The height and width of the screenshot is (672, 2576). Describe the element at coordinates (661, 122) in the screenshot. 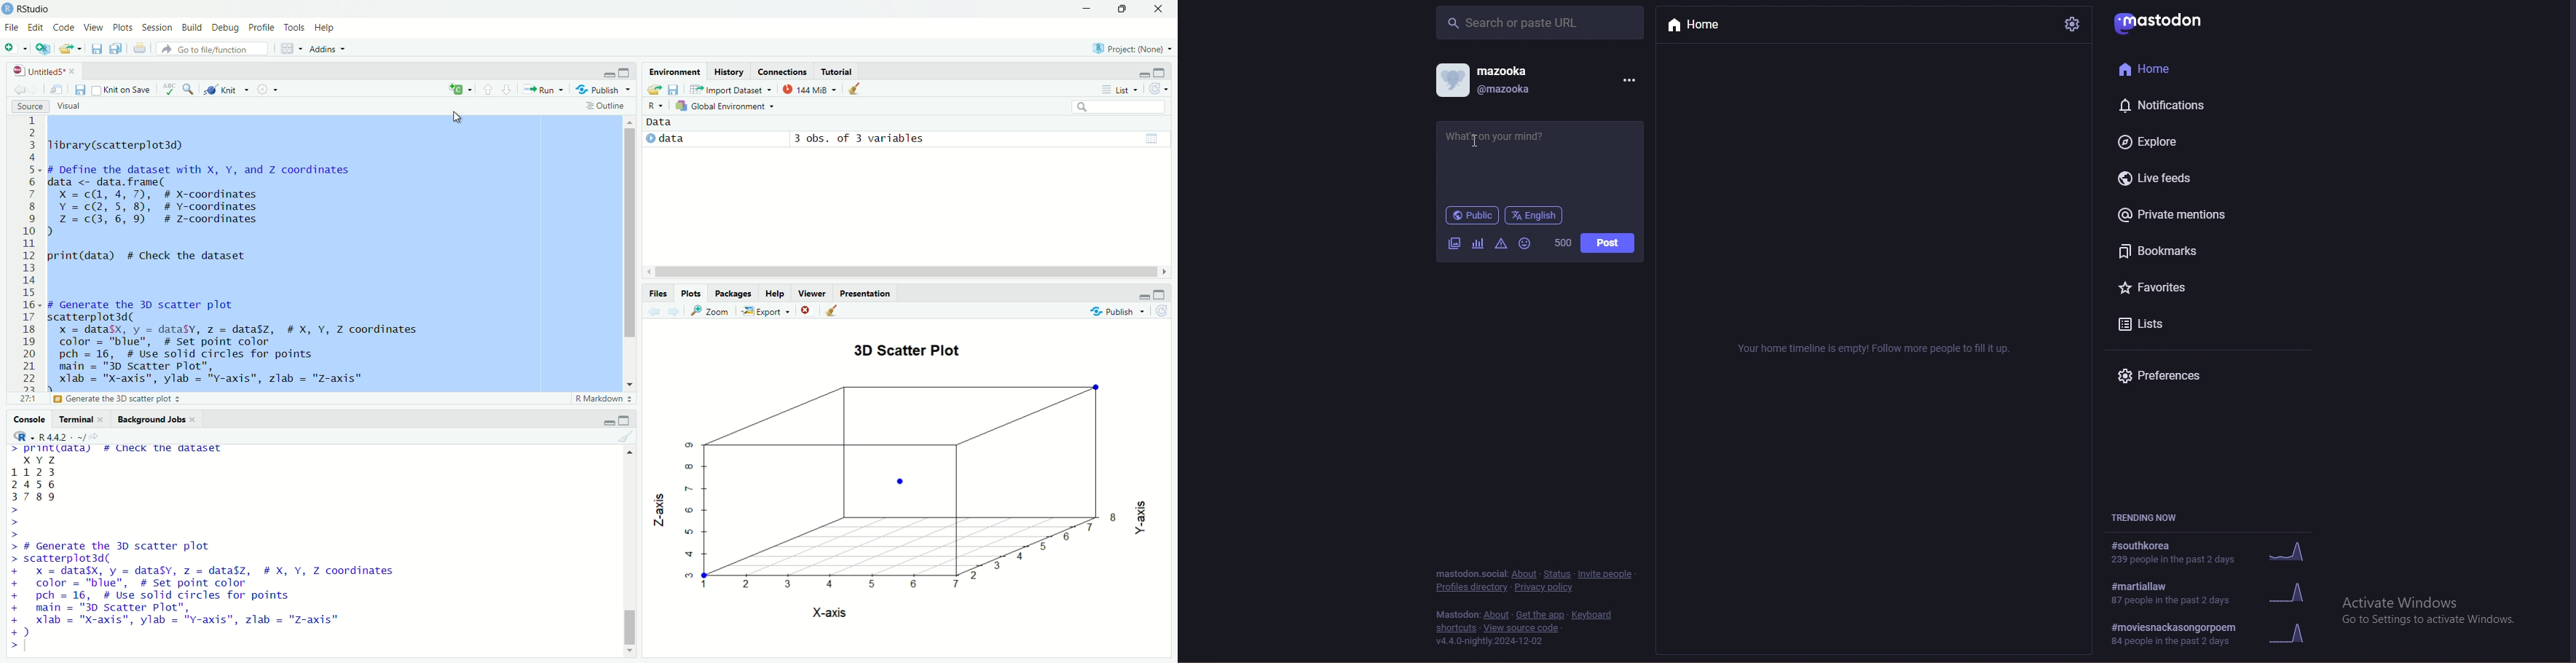

I see `data` at that location.